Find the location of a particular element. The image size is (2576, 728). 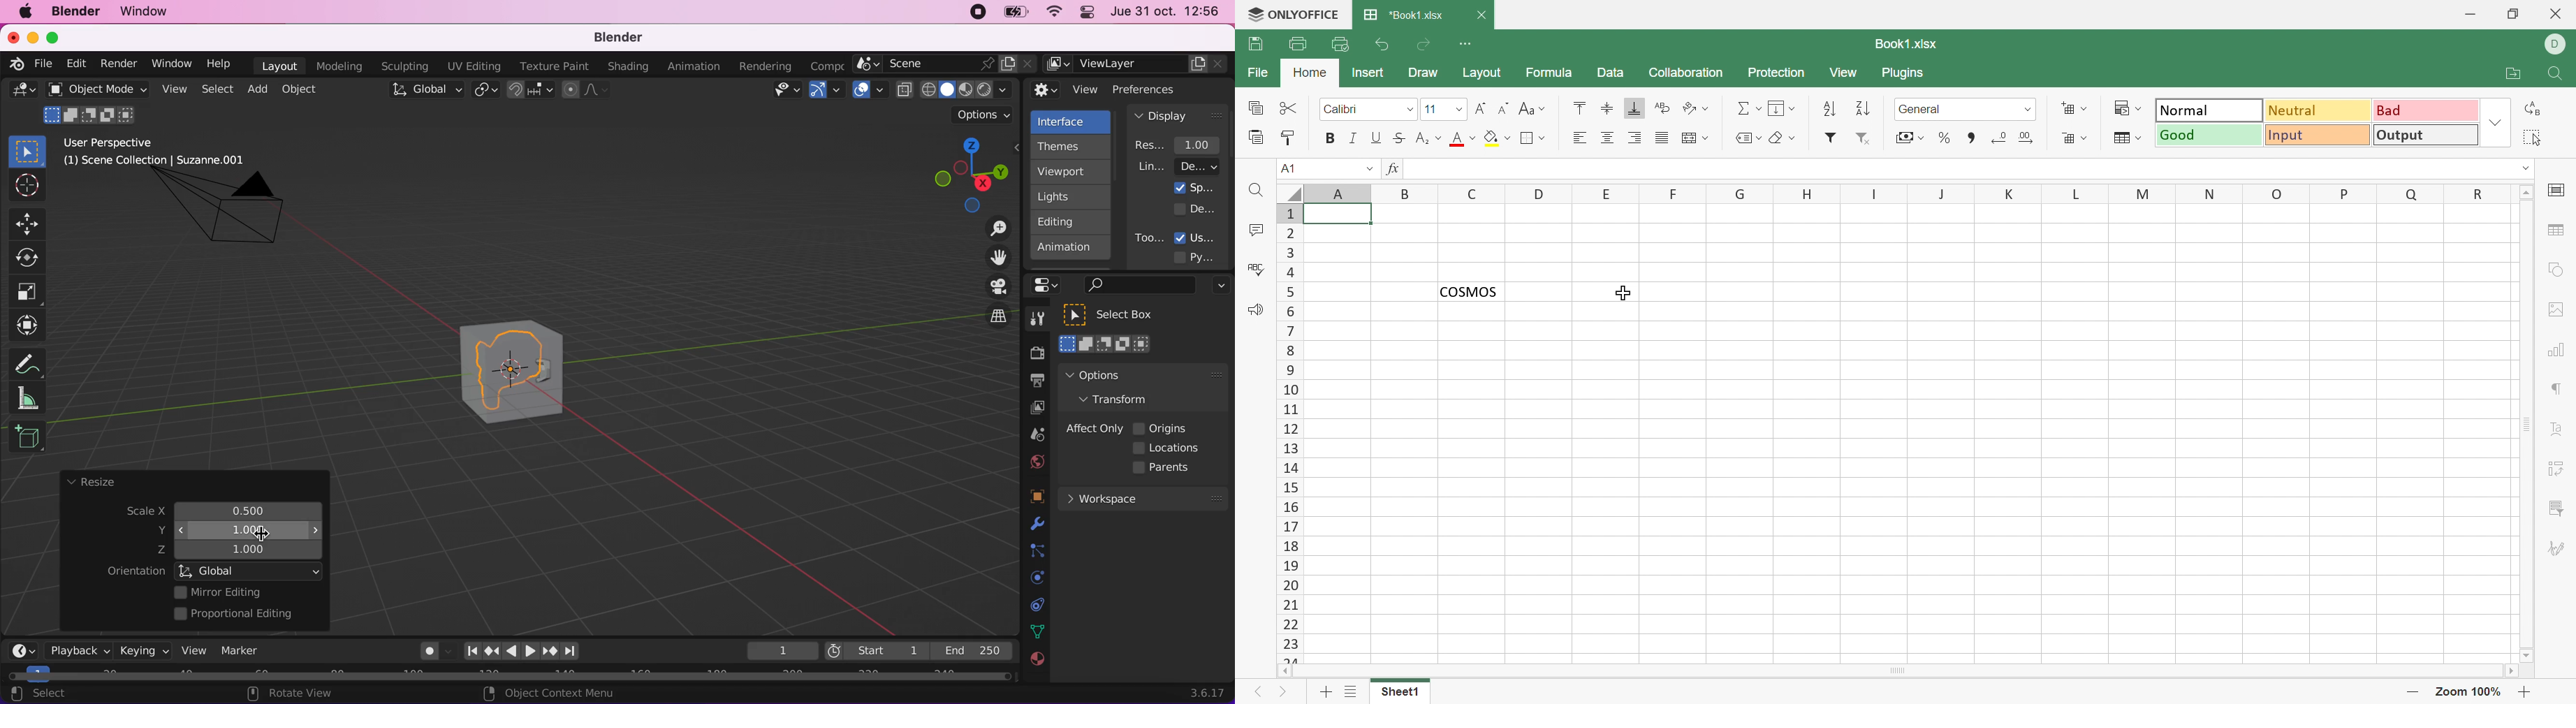

Comments is located at coordinates (1254, 229).